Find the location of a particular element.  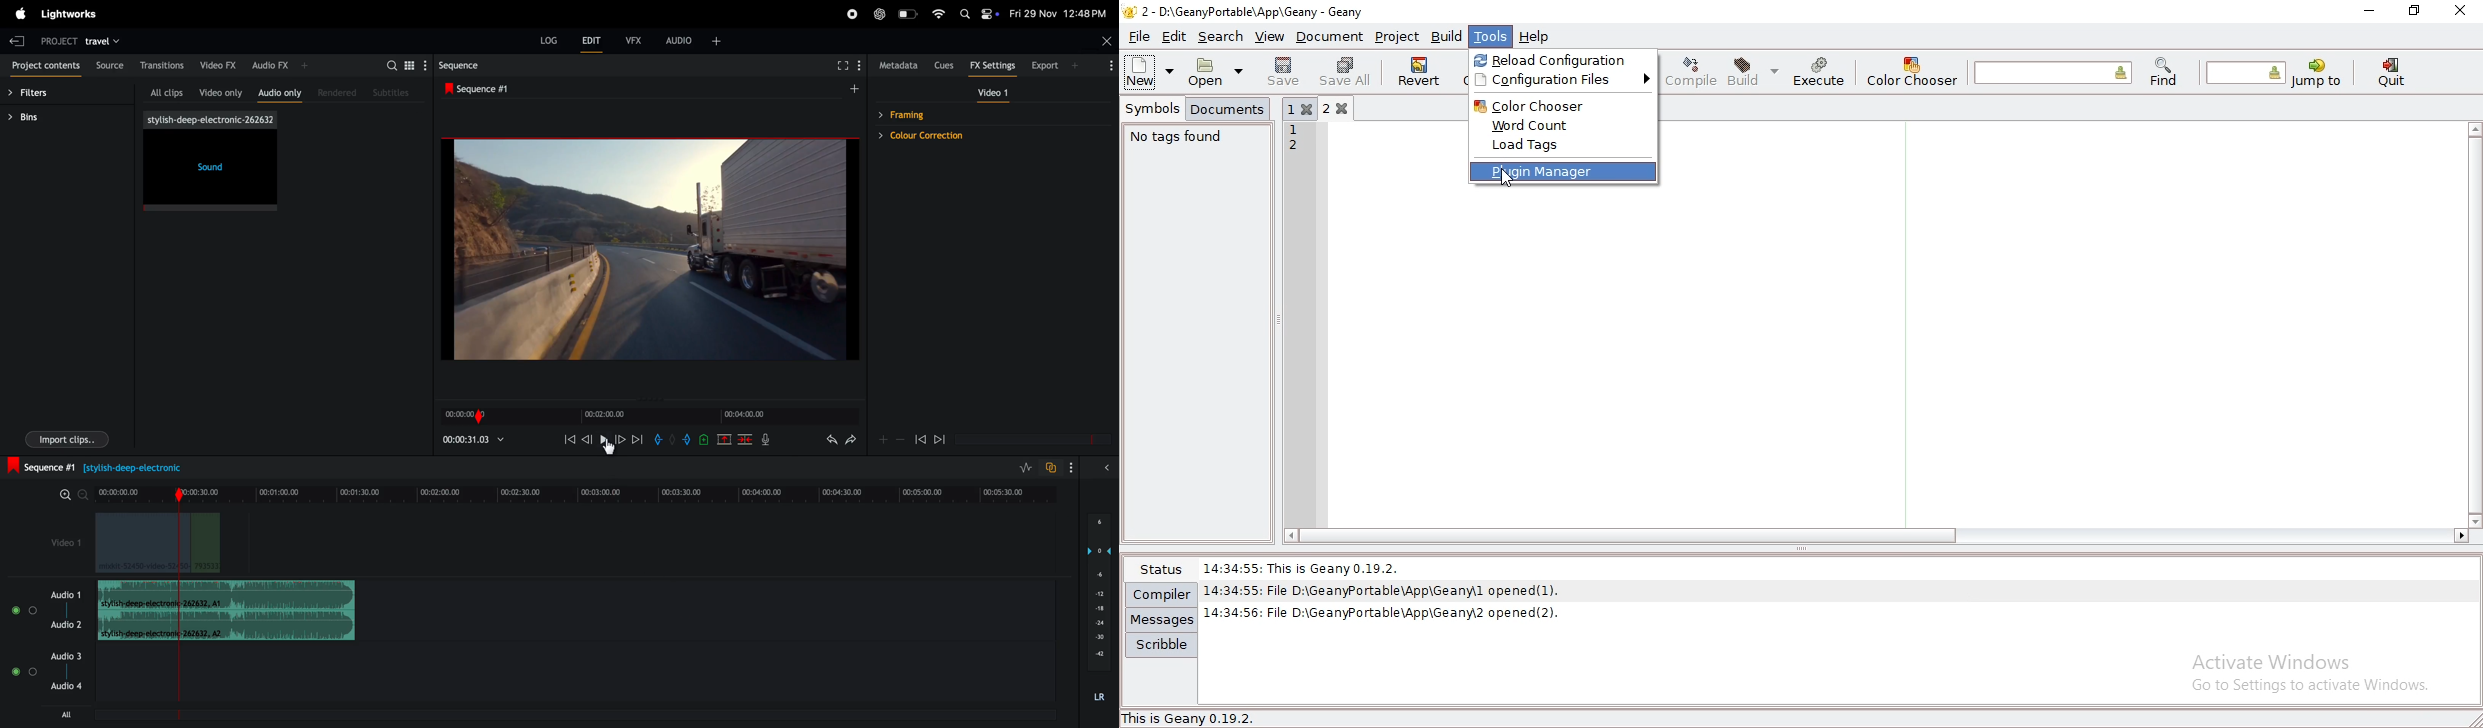

cues is located at coordinates (947, 65).